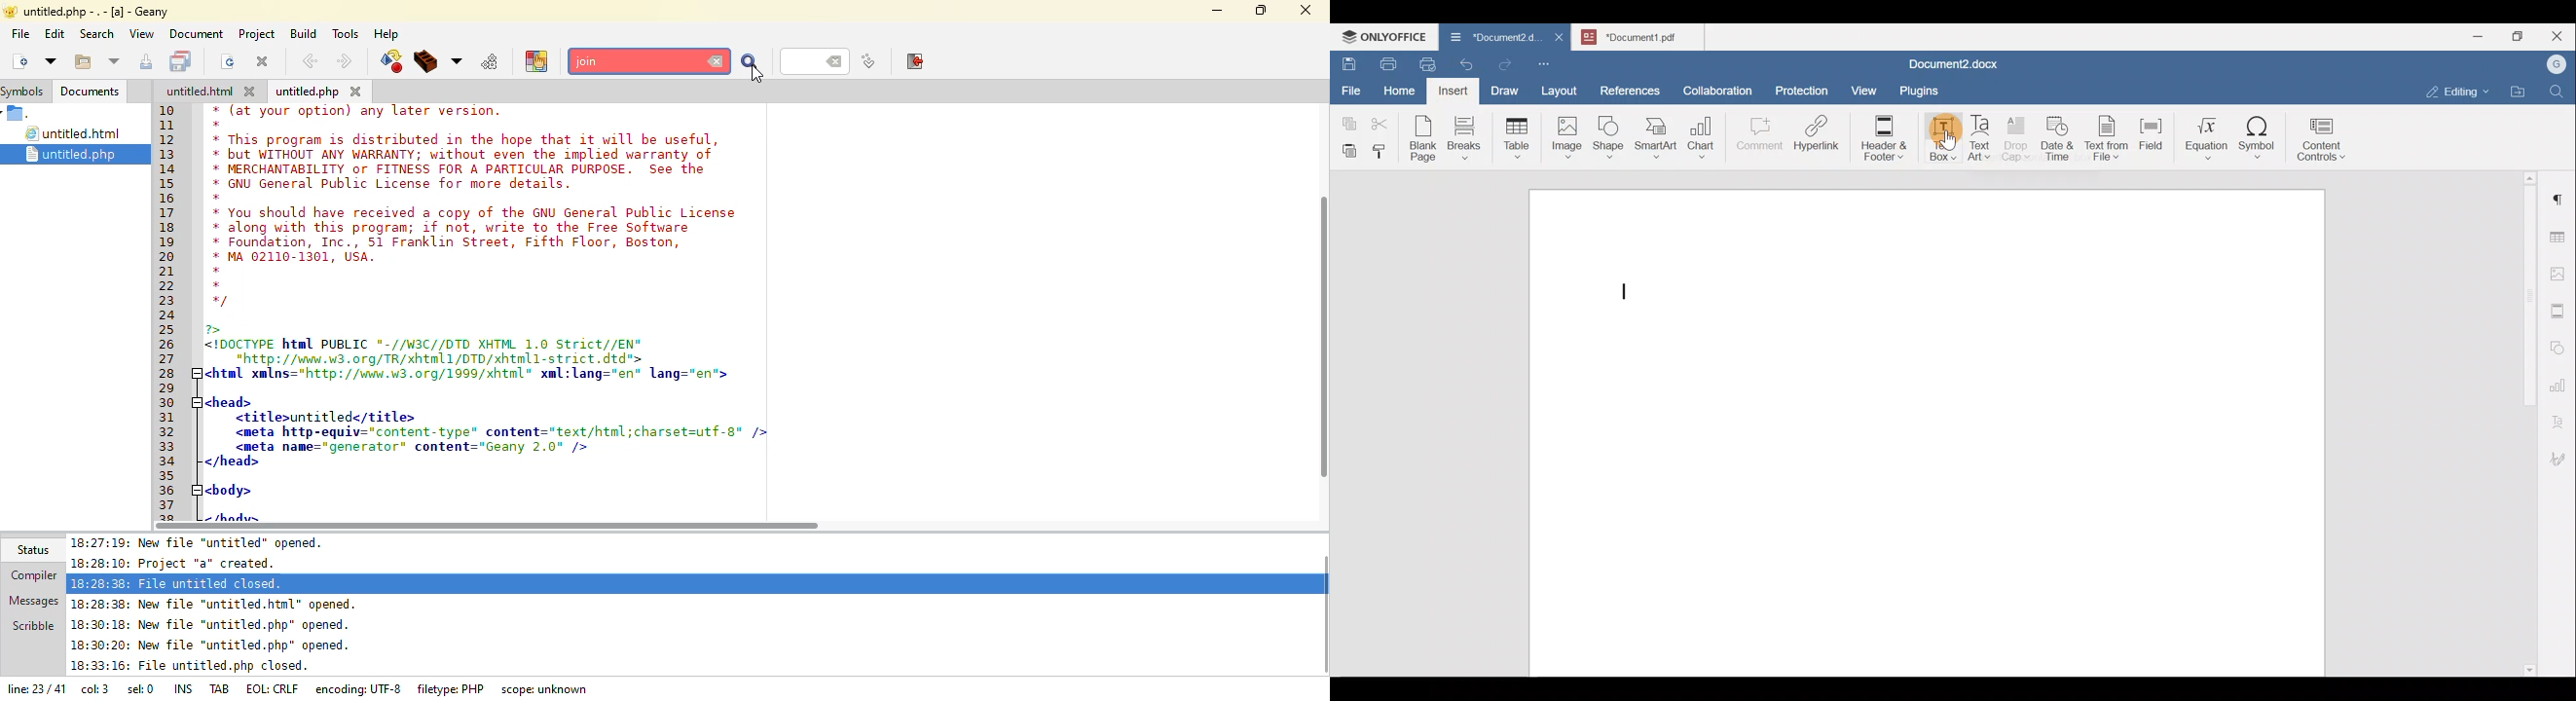  Describe the element at coordinates (1384, 121) in the screenshot. I see `Cut` at that location.